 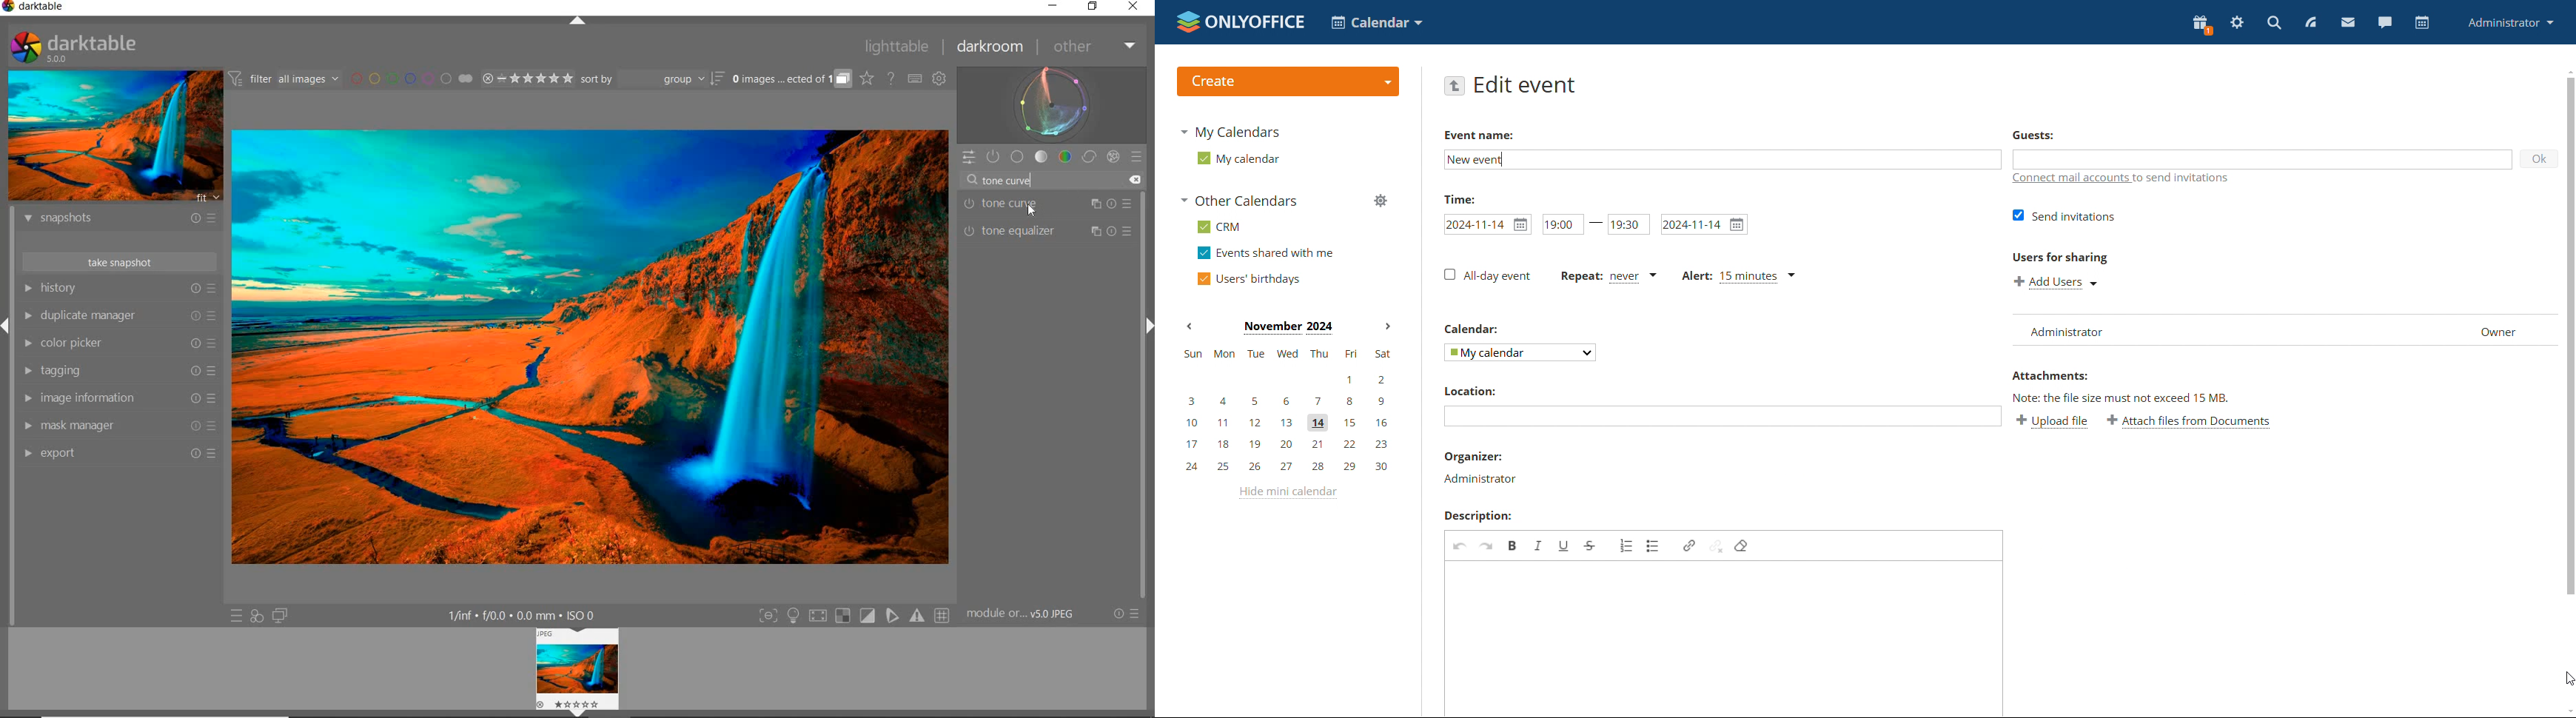 What do you see at coordinates (1597, 225) in the screenshot?
I see `-` at bounding box center [1597, 225].